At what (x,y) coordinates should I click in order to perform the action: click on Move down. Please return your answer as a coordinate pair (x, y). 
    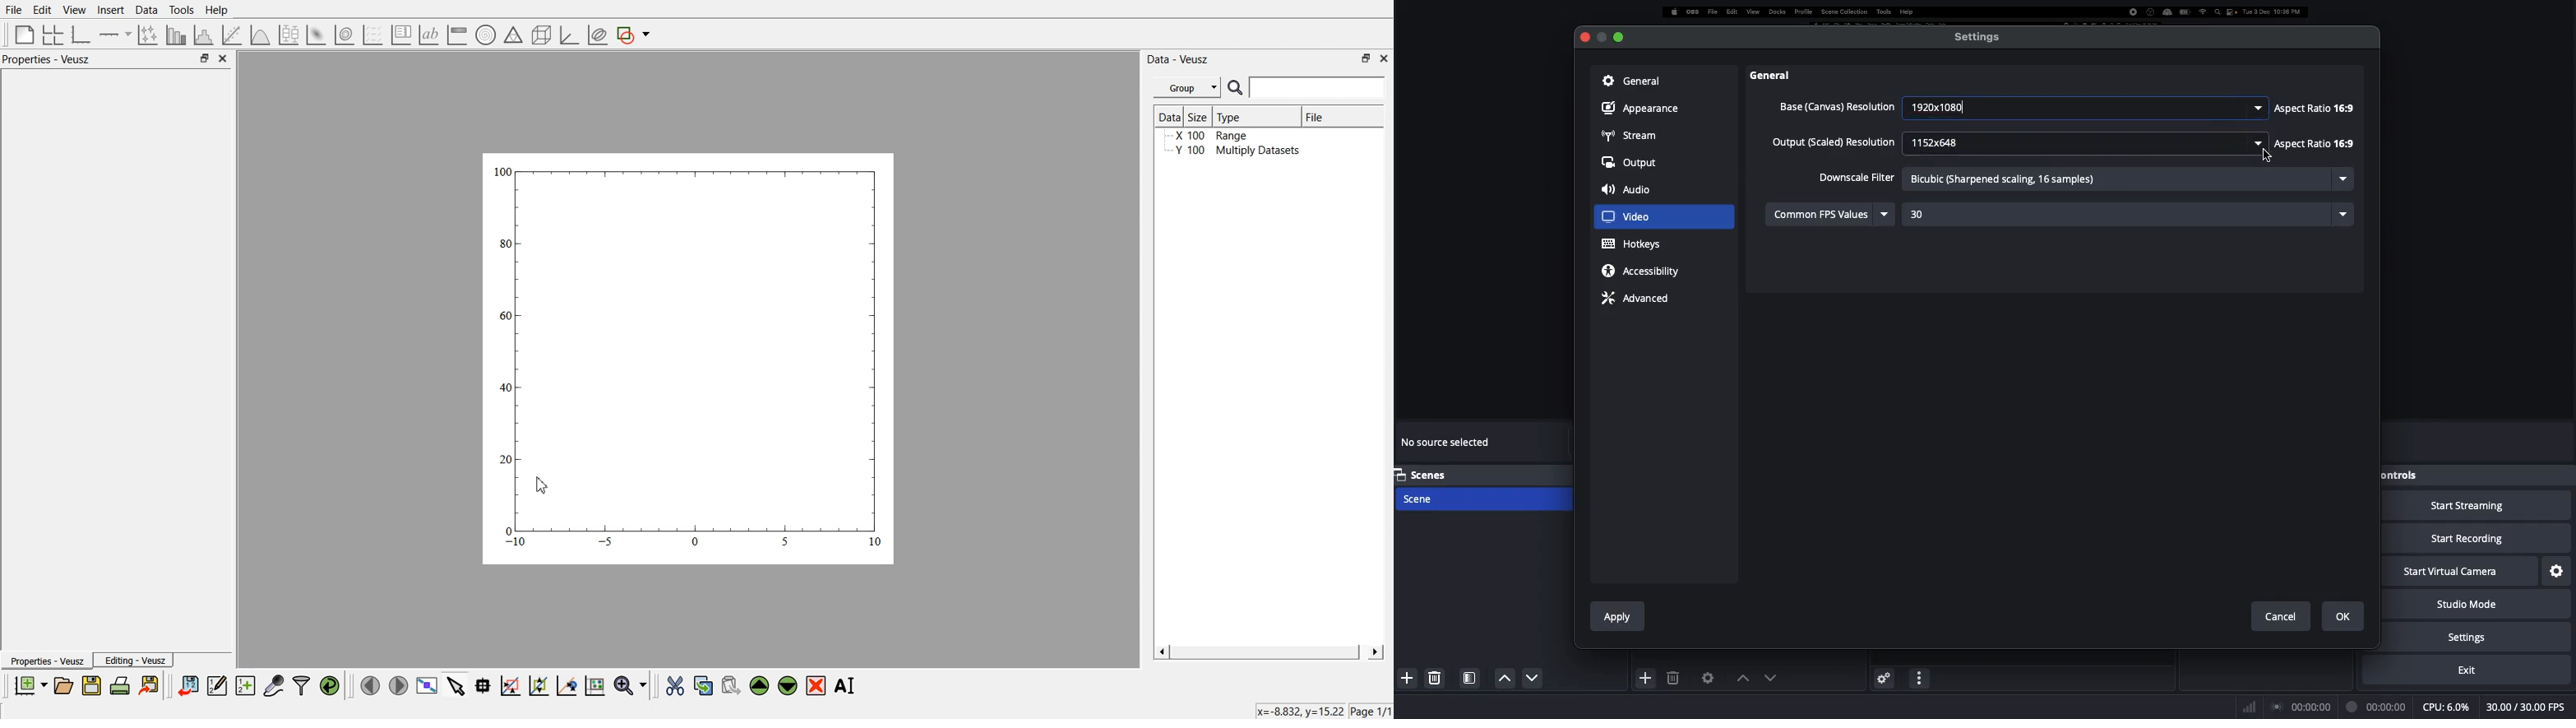
    Looking at the image, I should click on (1769, 677).